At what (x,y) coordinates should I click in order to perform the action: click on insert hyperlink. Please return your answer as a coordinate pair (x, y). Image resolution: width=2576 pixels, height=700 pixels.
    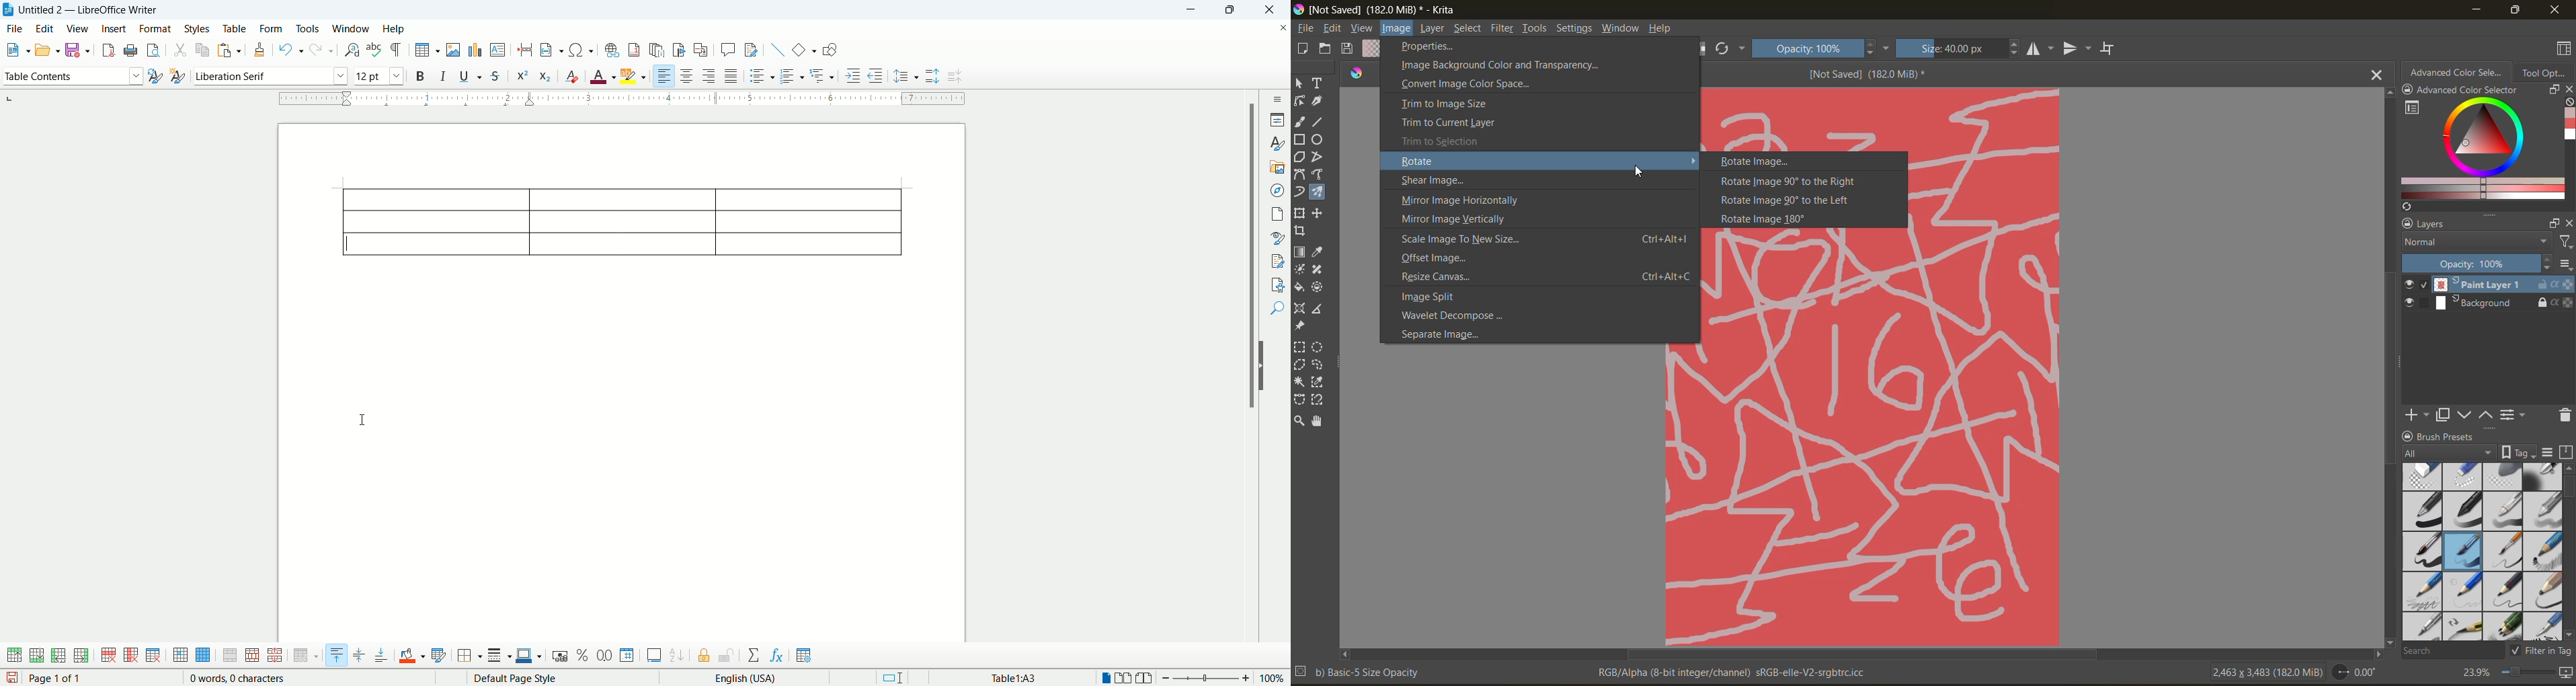
    Looking at the image, I should click on (612, 48).